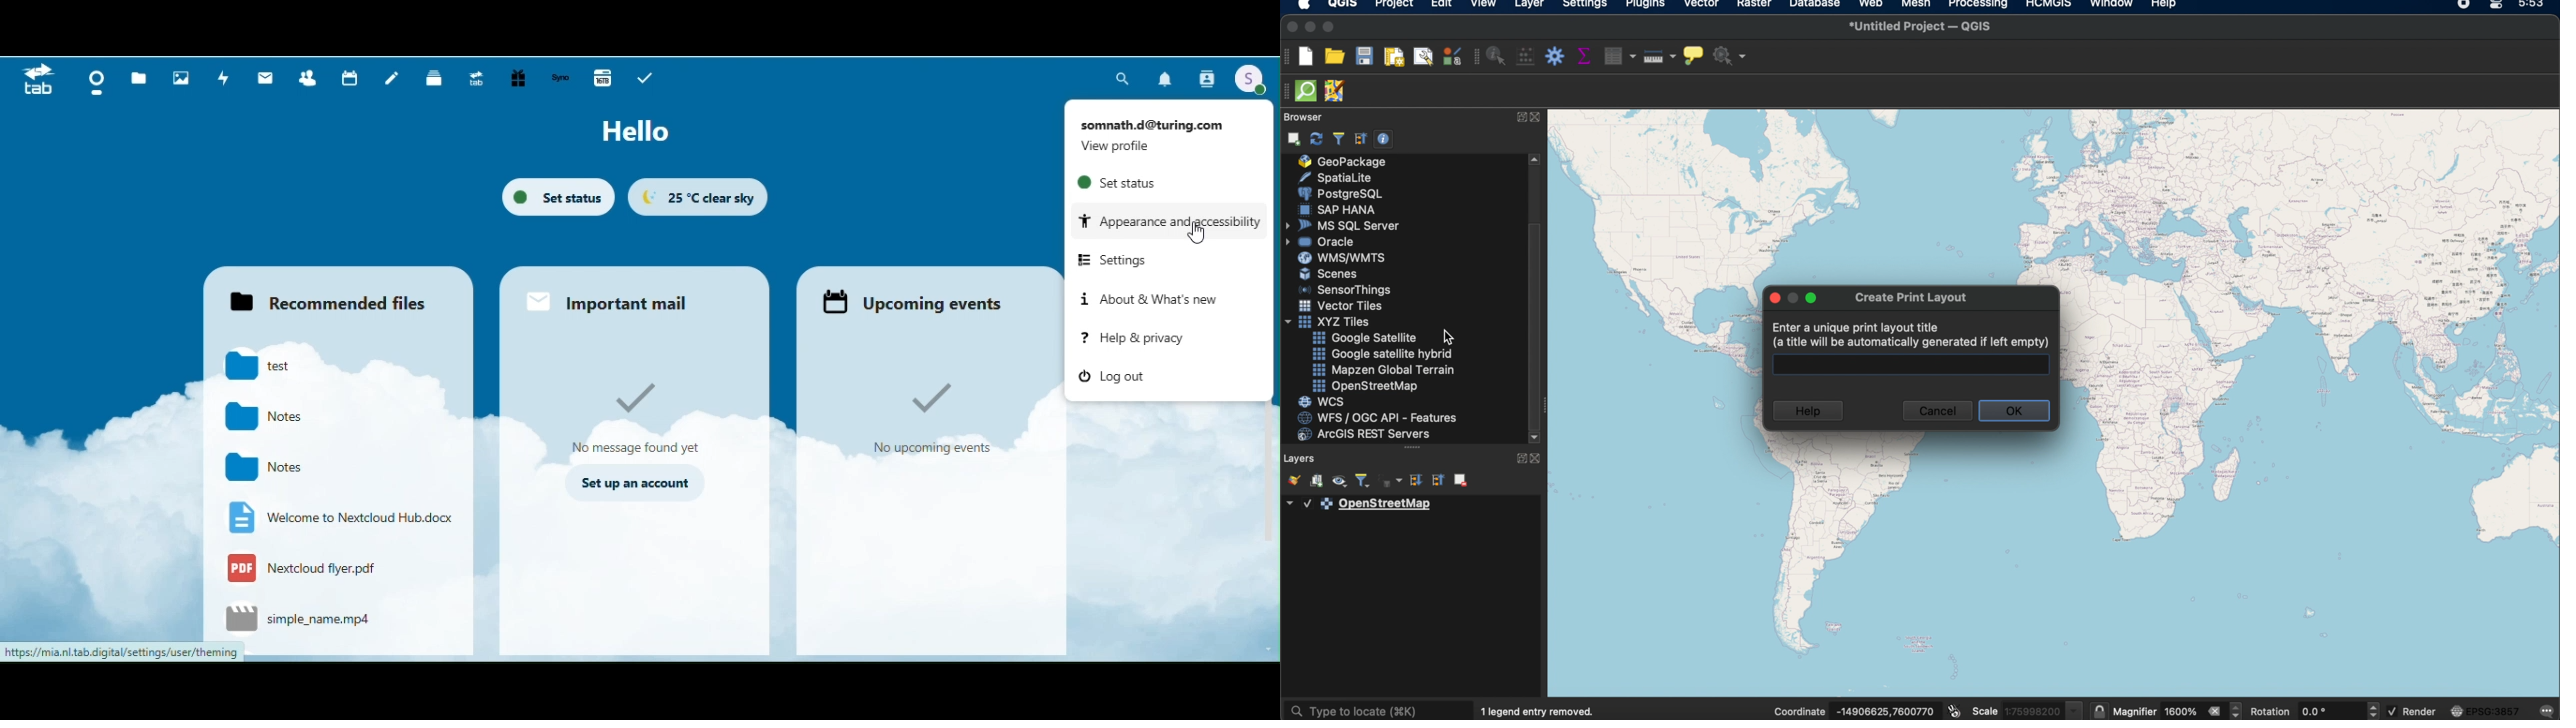 The width and height of the screenshot is (2576, 728). What do you see at coordinates (563, 79) in the screenshot?
I see `Synology` at bounding box center [563, 79].